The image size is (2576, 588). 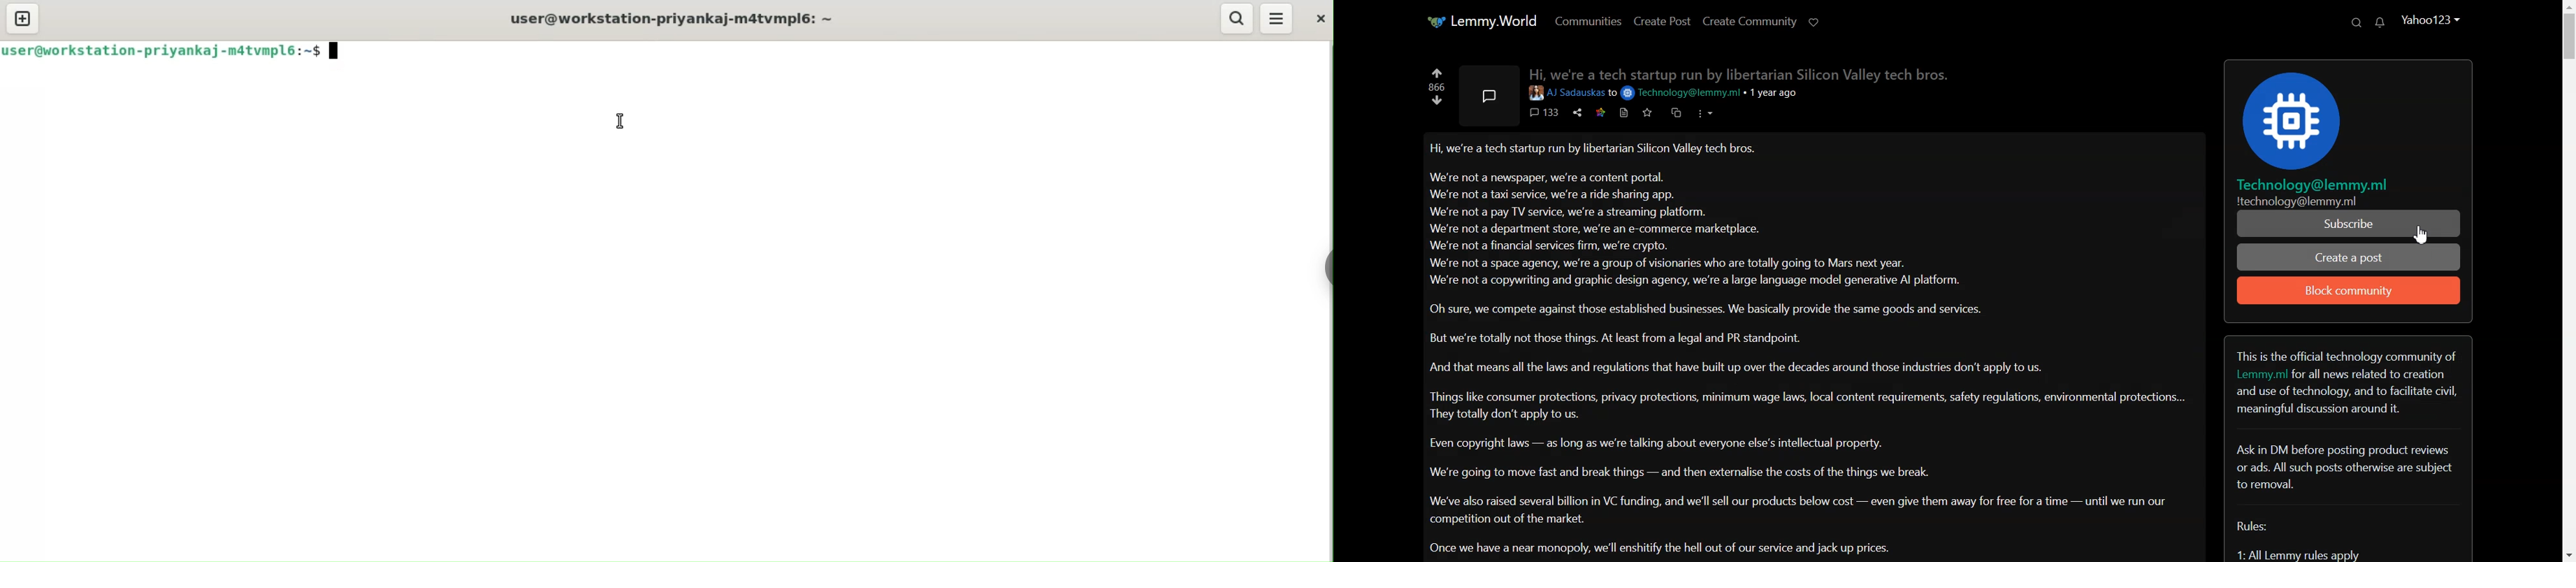 I want to click on to, so click(x=1623, y=93).